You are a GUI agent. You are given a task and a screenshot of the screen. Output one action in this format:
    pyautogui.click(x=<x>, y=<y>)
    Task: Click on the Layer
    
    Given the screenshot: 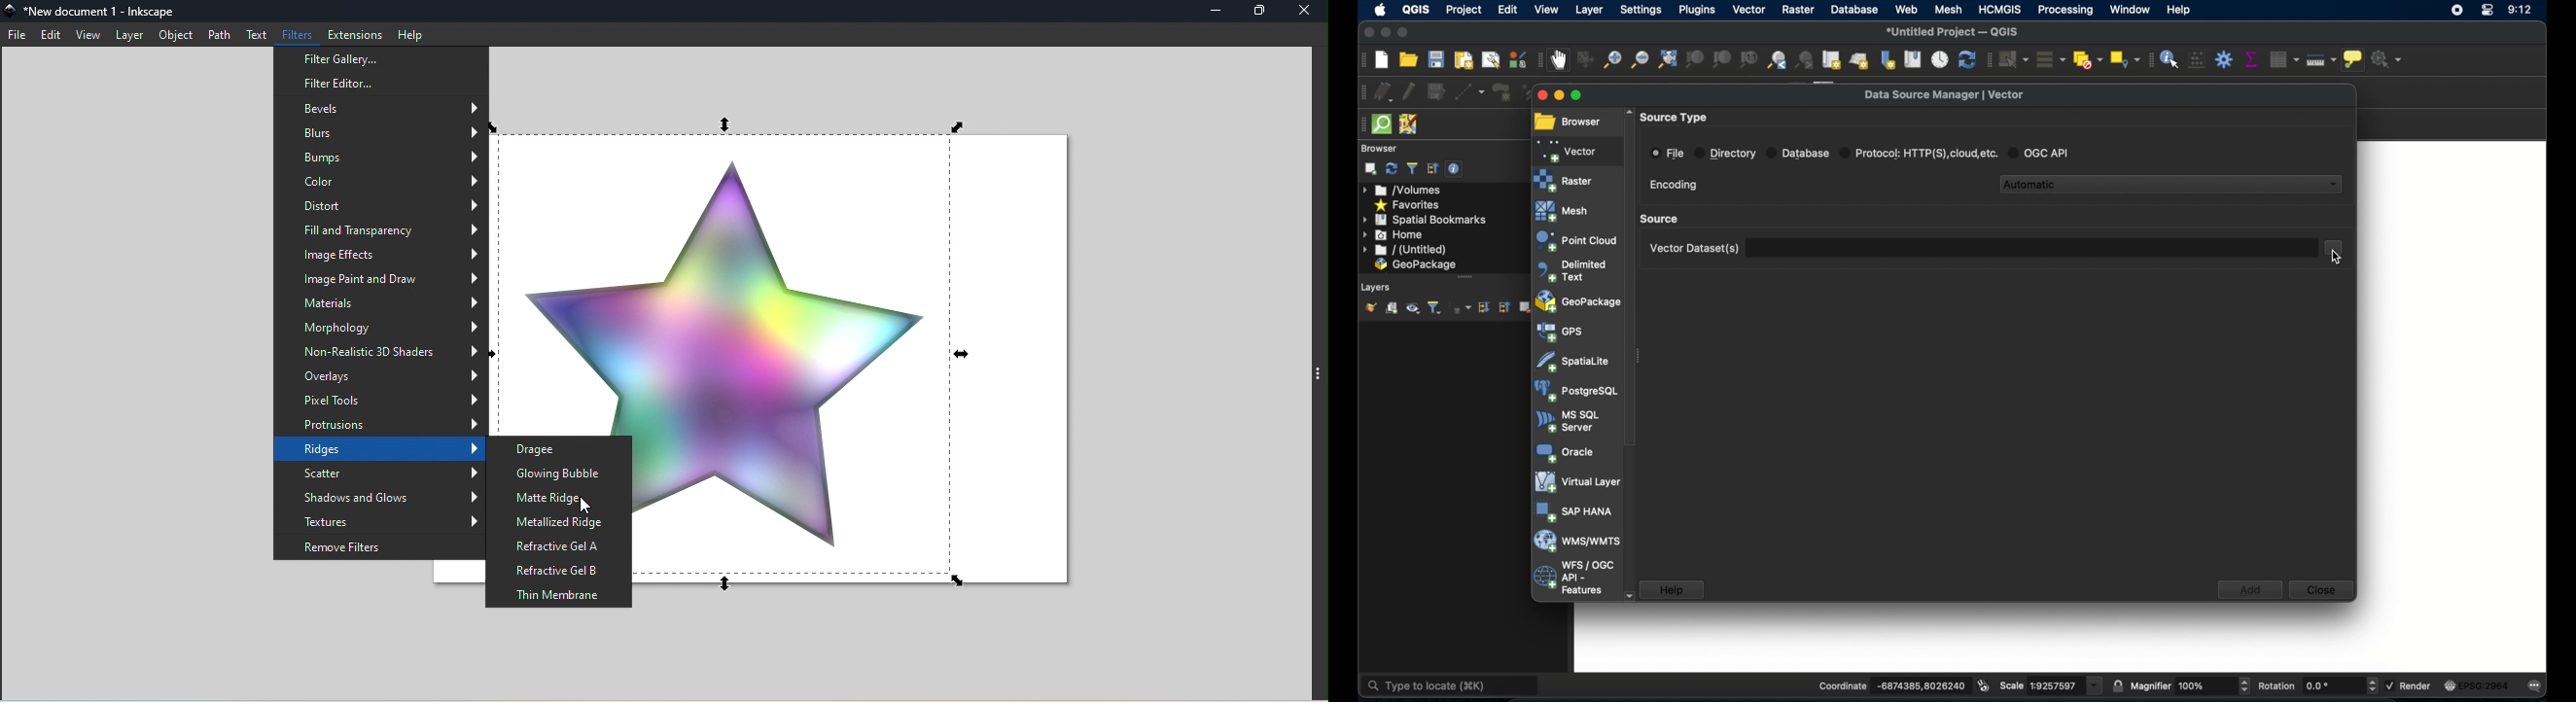 What is the action you would take?
    pyautogui.click(x=128, y=36)
    